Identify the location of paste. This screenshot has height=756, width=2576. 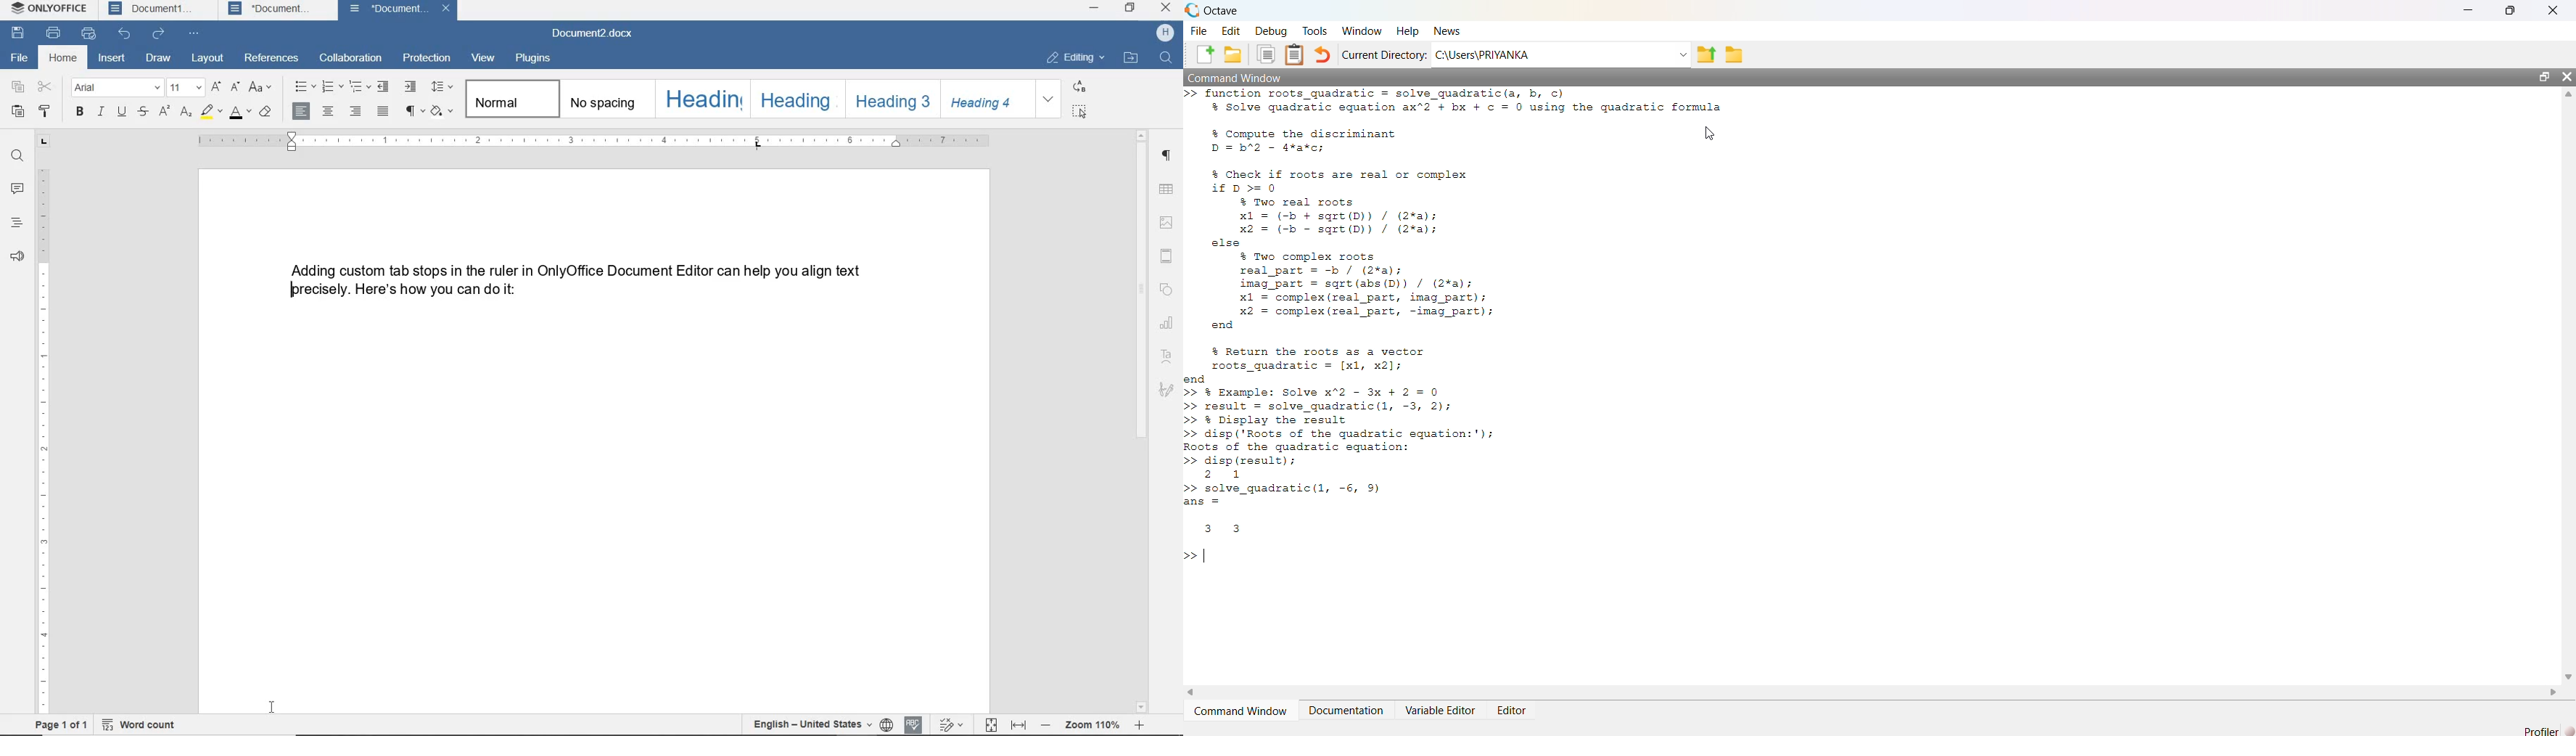
(18, 112).